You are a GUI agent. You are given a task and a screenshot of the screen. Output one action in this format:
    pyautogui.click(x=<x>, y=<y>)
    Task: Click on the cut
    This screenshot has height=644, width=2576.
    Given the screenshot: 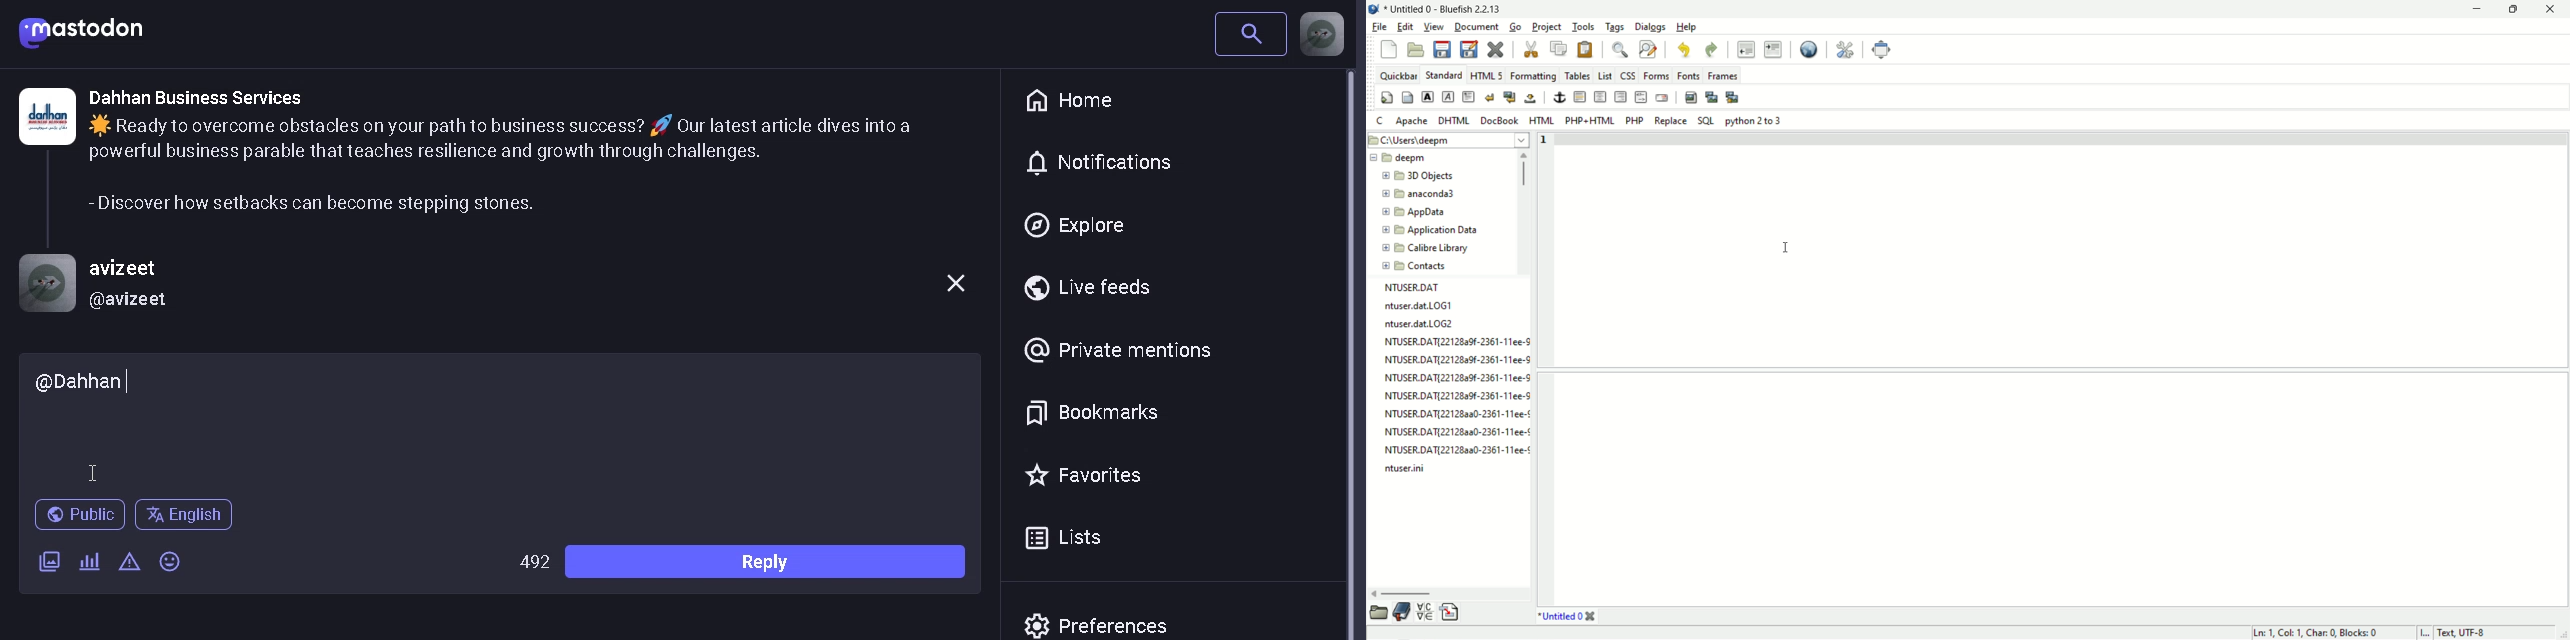 What is the action you would take?
    pyautogui.click(x=1532, y=49)
    